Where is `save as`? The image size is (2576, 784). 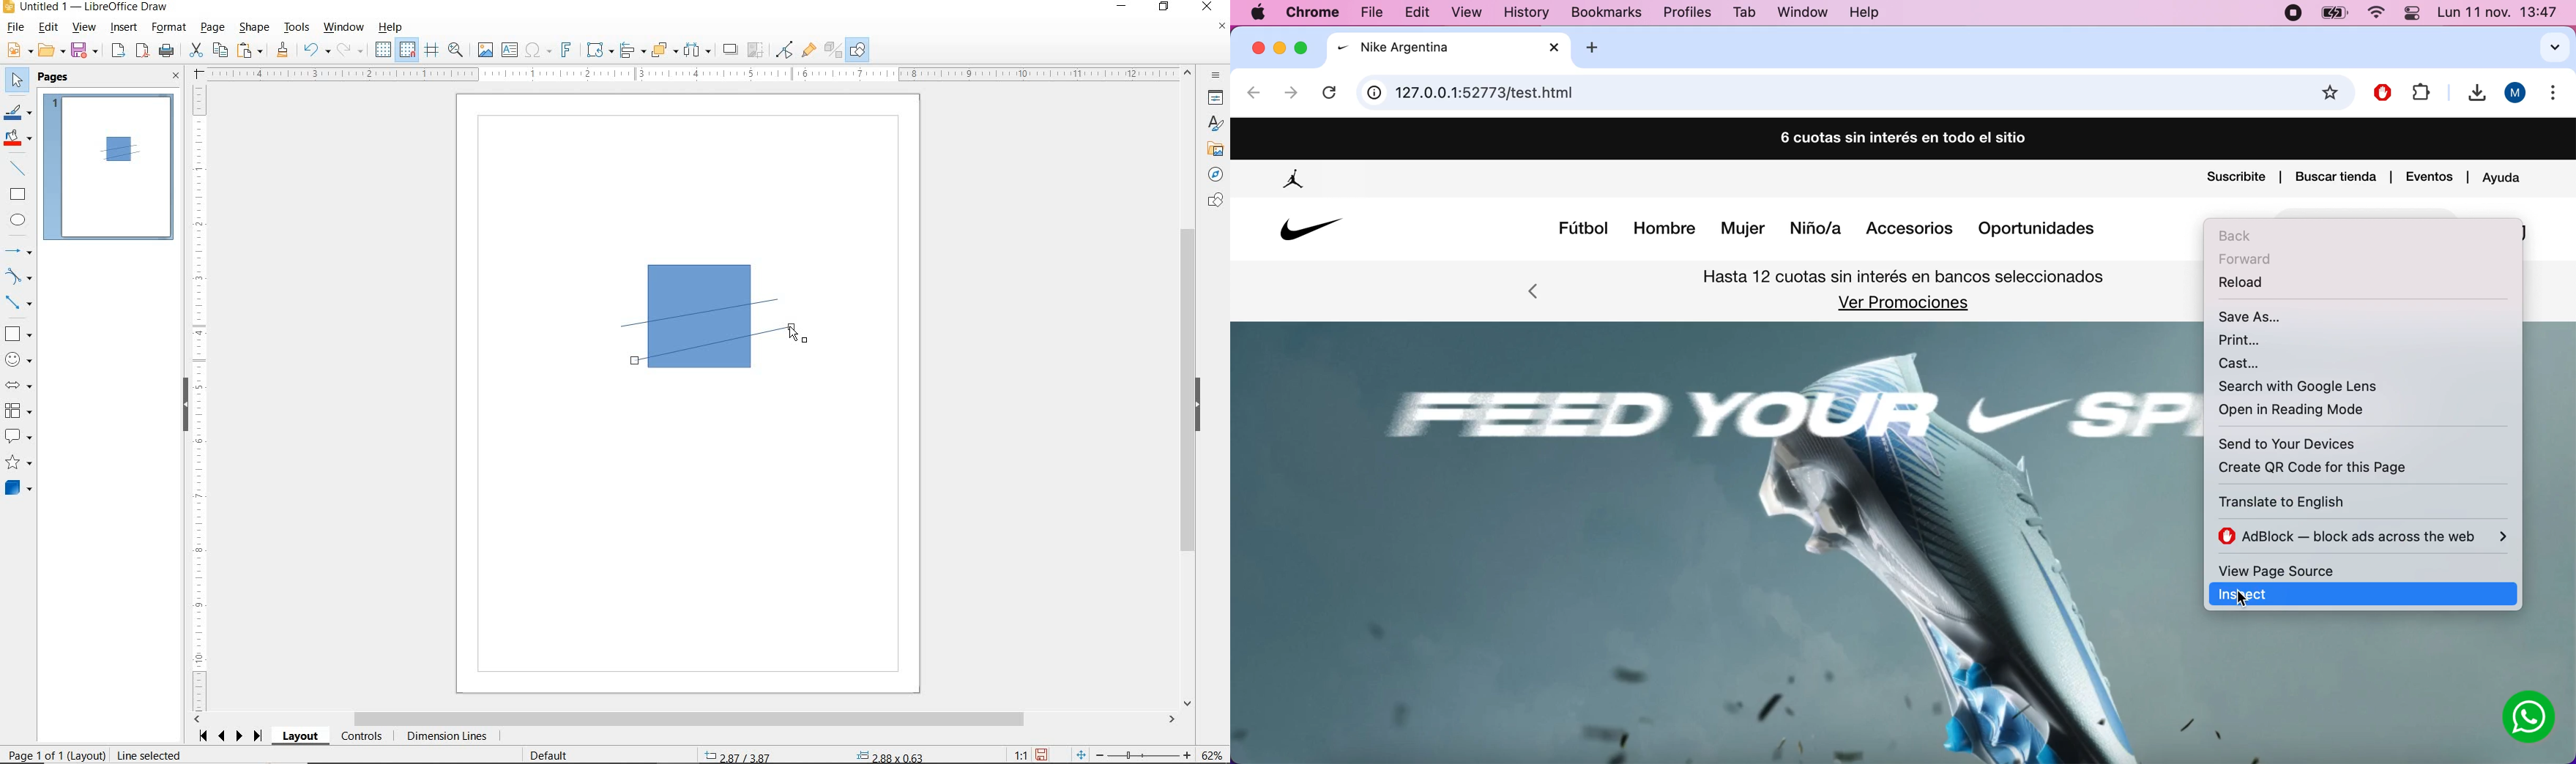 save as is located at coordinates (2259, 315).